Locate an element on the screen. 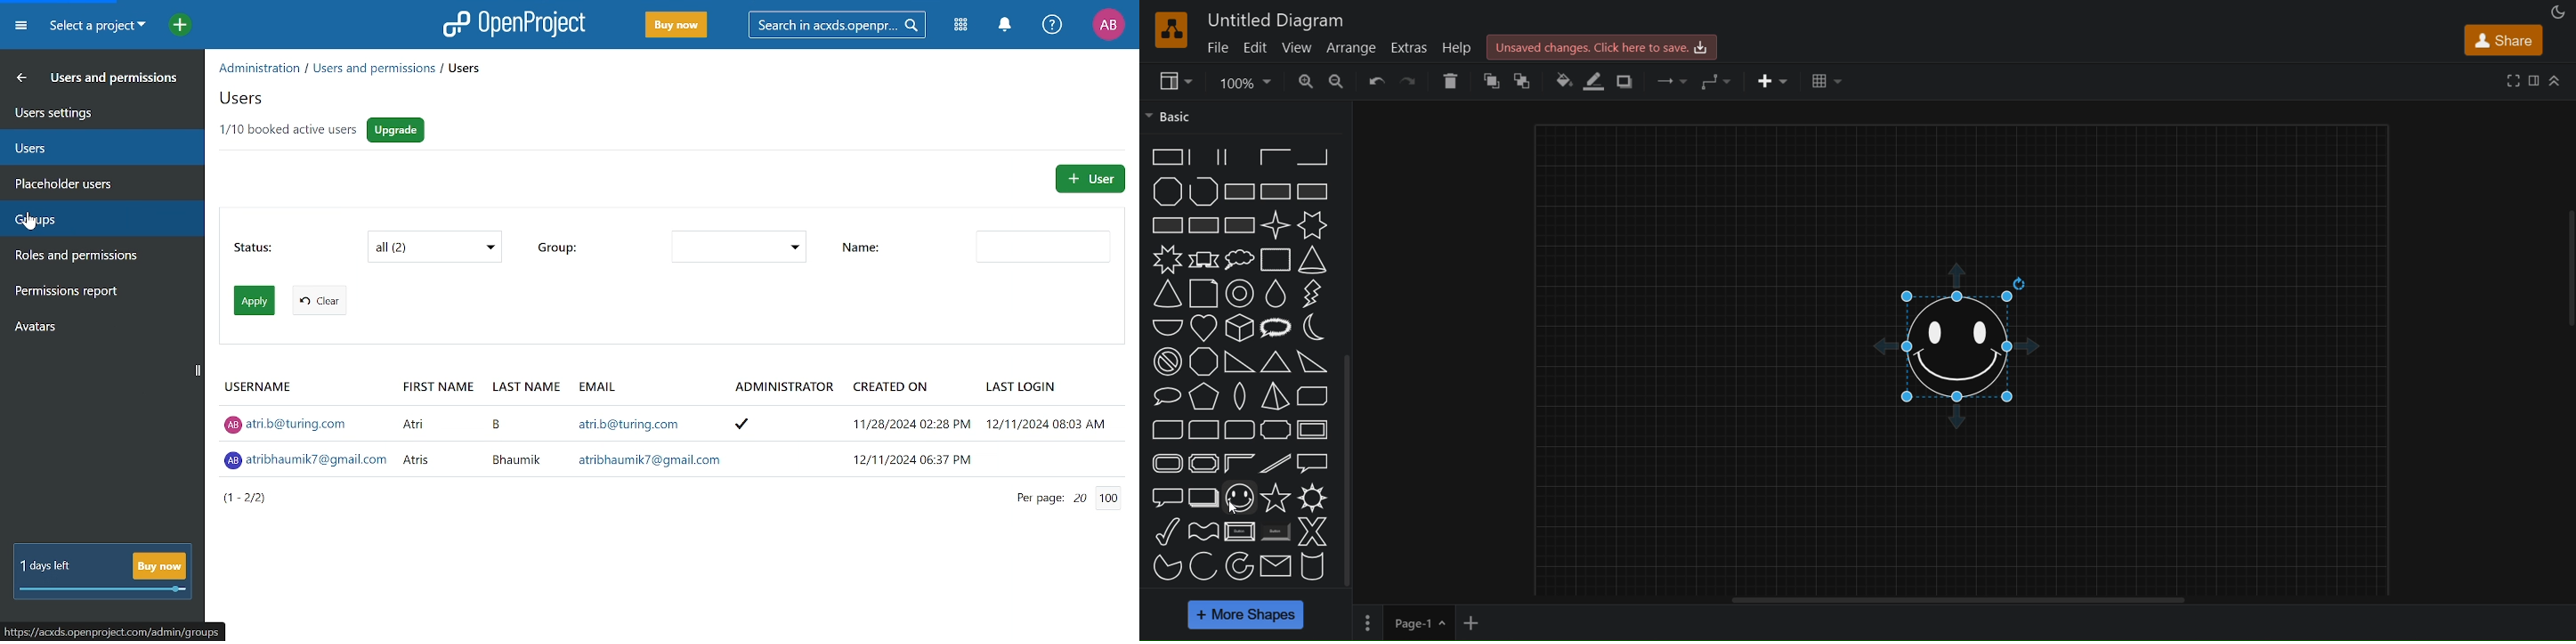 The image size is (2576, 644). diagonal snip rectangle is located at coordinates (1315, 396).